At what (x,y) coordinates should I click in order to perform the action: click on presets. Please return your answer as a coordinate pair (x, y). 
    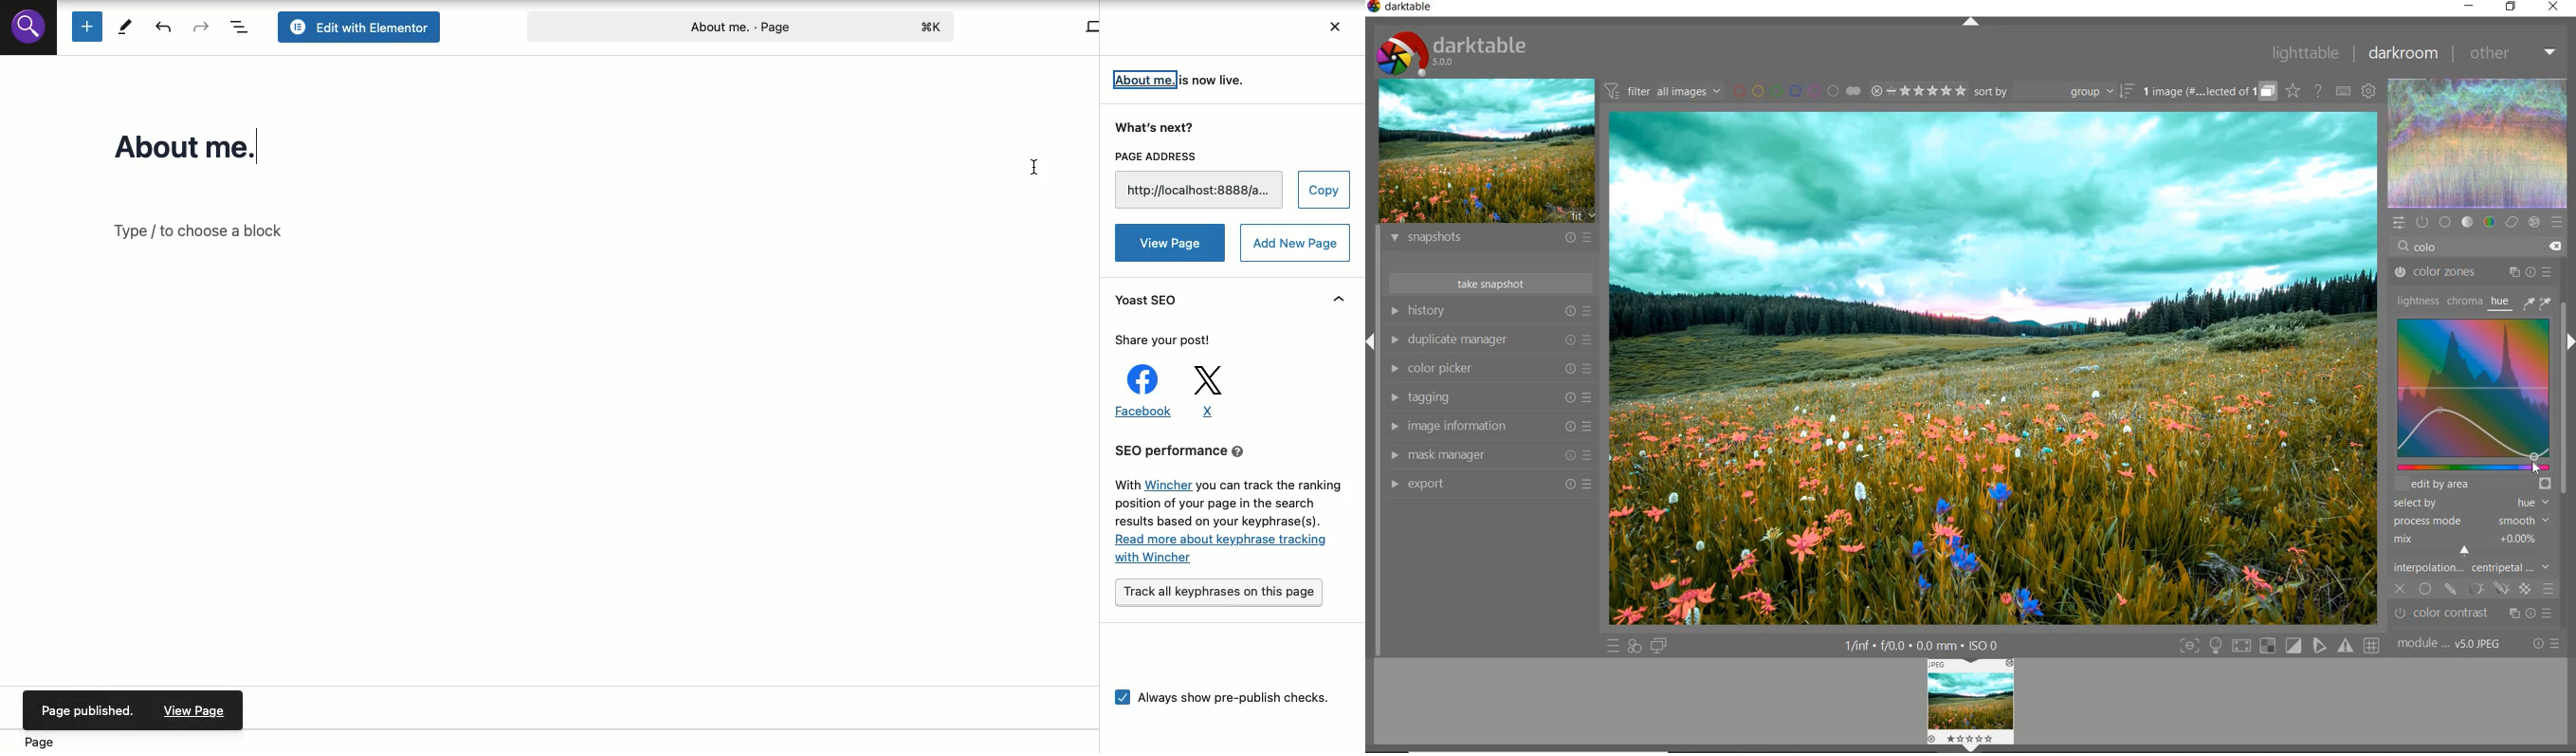
    Looking at the image, I should click on (2556, 222).